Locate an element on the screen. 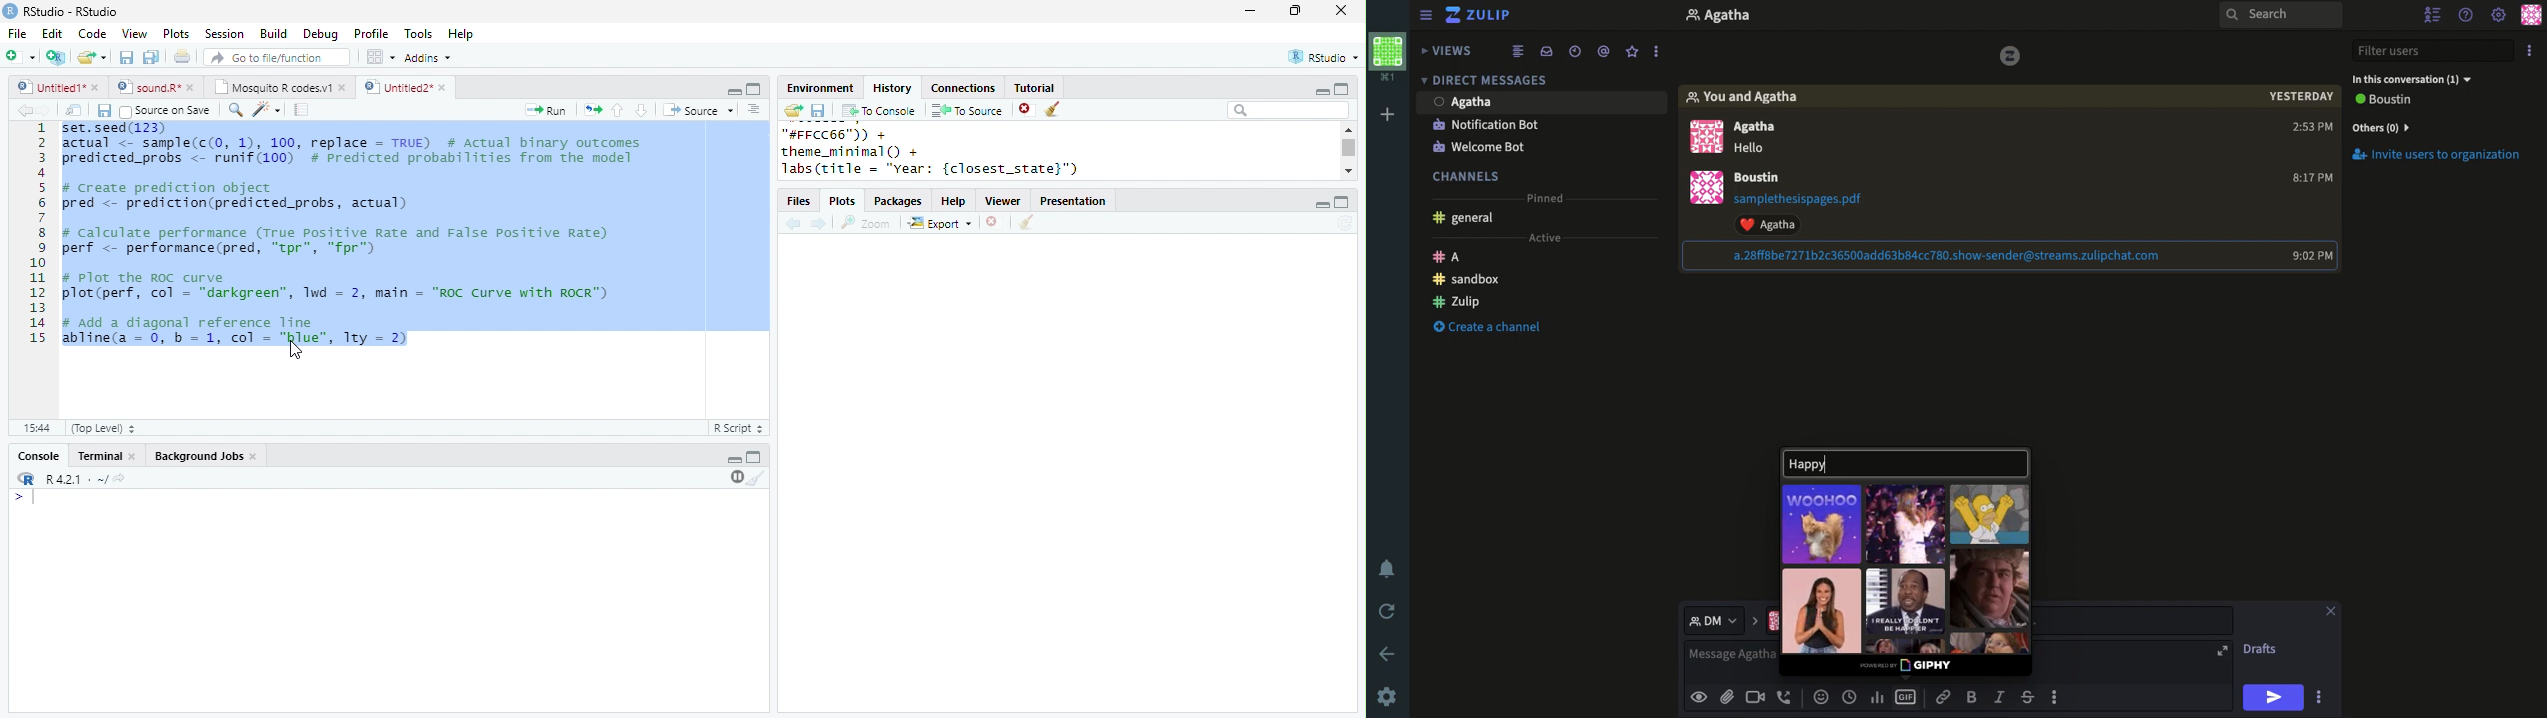 This screenshot has height=728, width=2548. new project is located at coordinates (57, 57).